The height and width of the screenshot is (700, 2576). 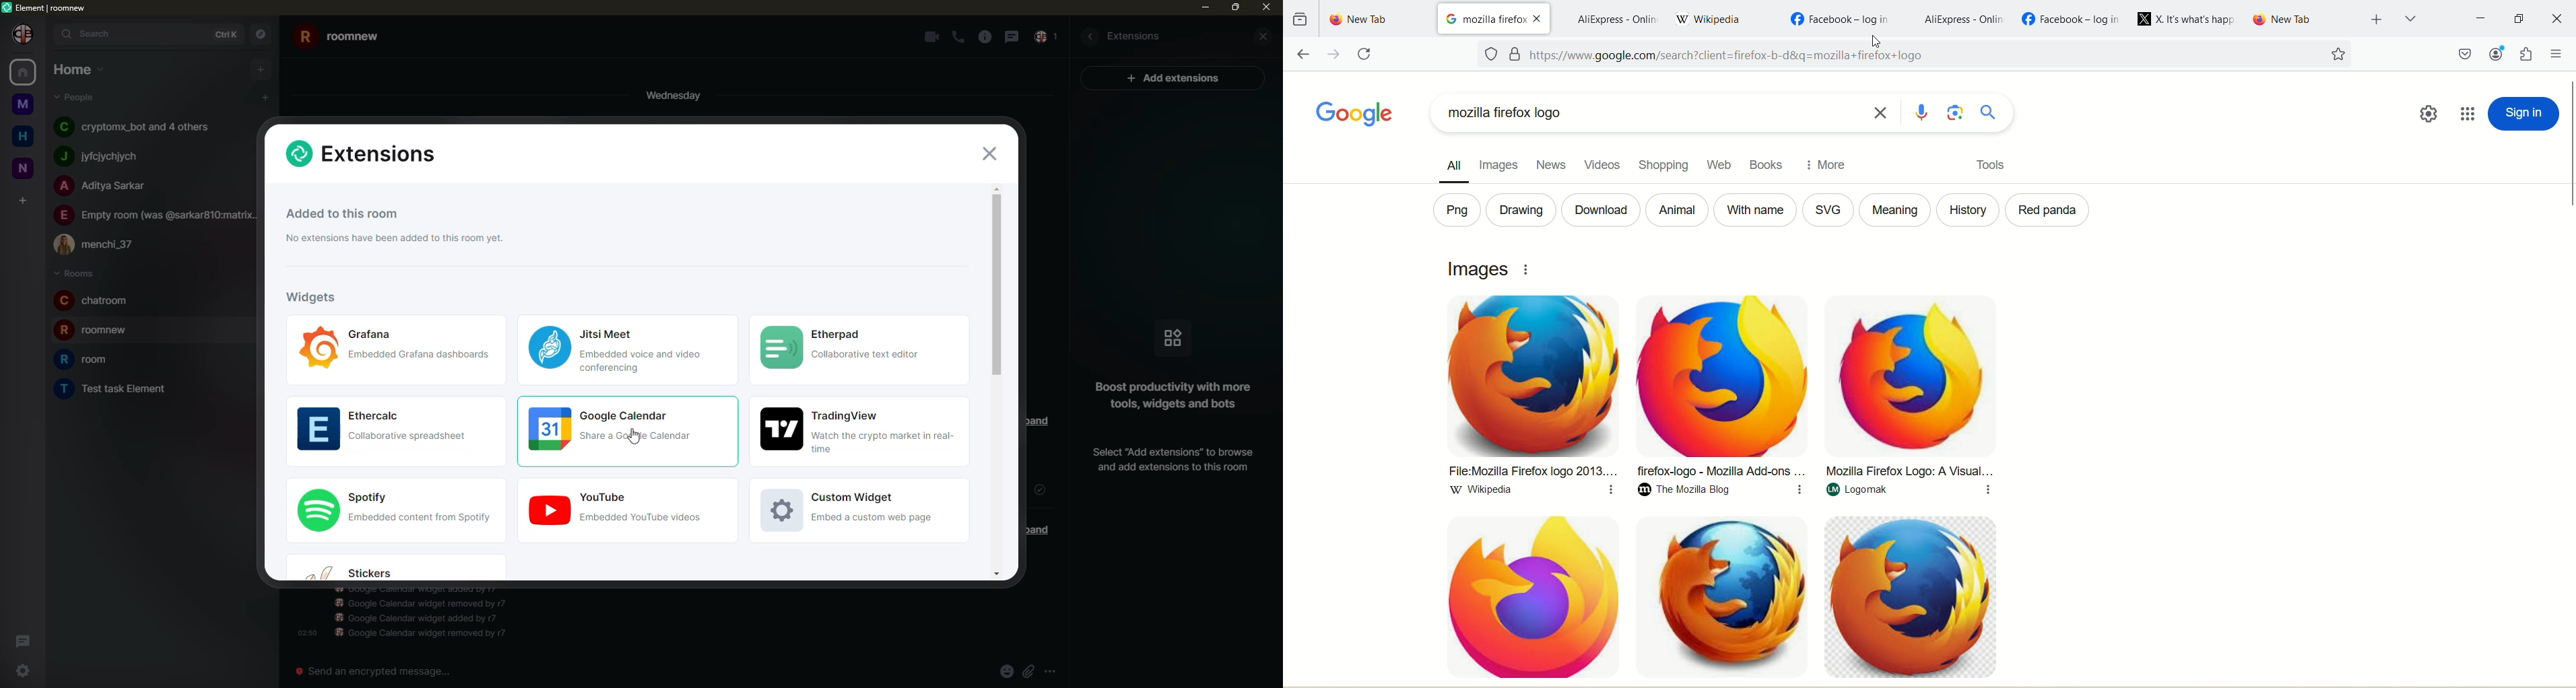 What do you see at coordinates (2303, 19) in the screenshot?
I see `new tab` at bounding box center [2303, 19].